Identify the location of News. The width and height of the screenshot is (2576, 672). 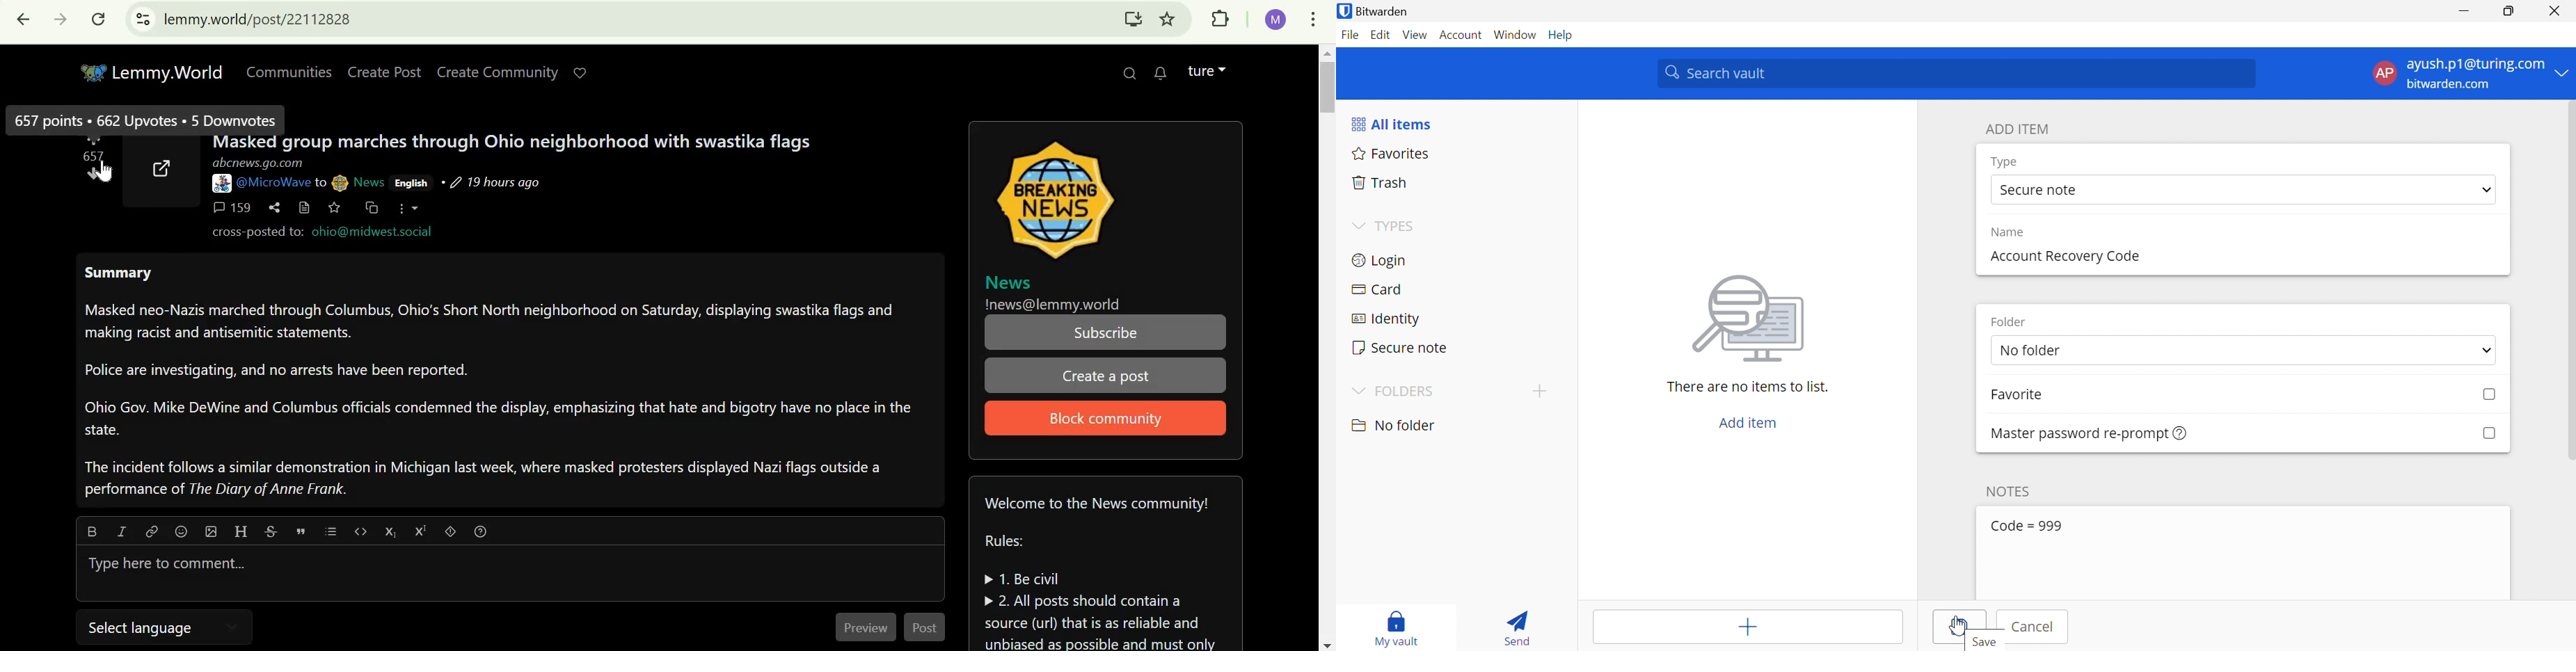
(1010, 281).